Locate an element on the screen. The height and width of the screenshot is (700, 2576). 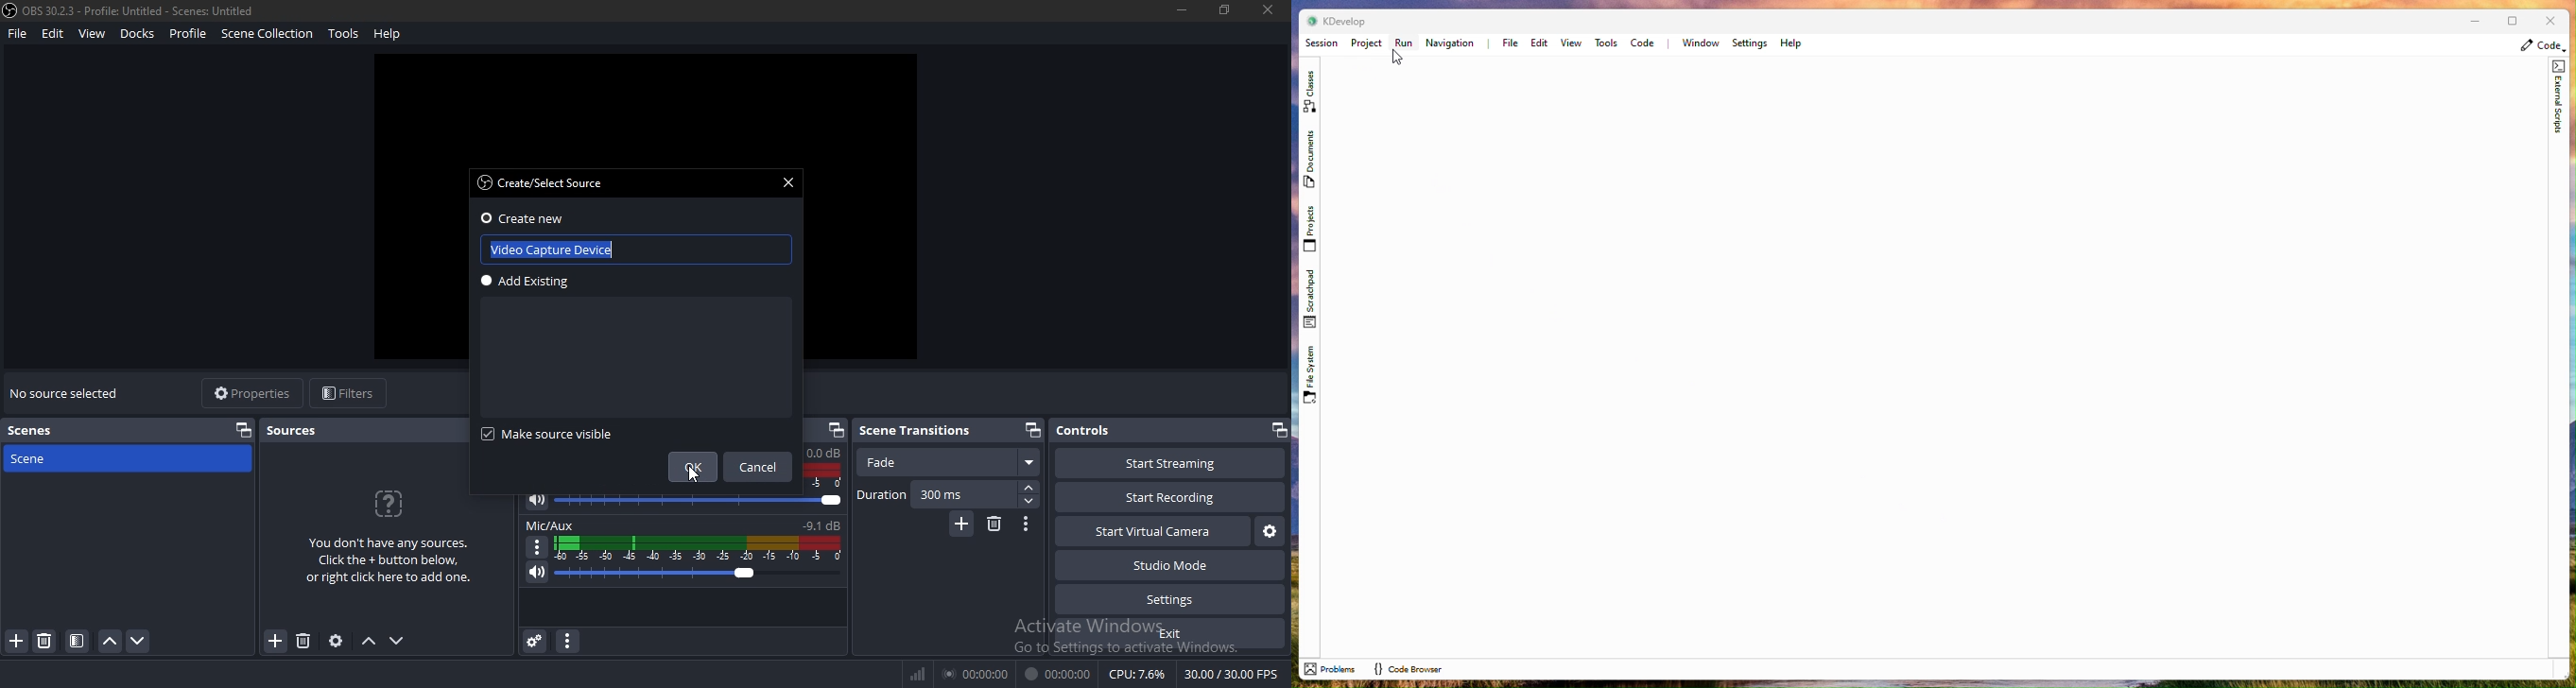
create/select source is located at coordinates (540, 183).